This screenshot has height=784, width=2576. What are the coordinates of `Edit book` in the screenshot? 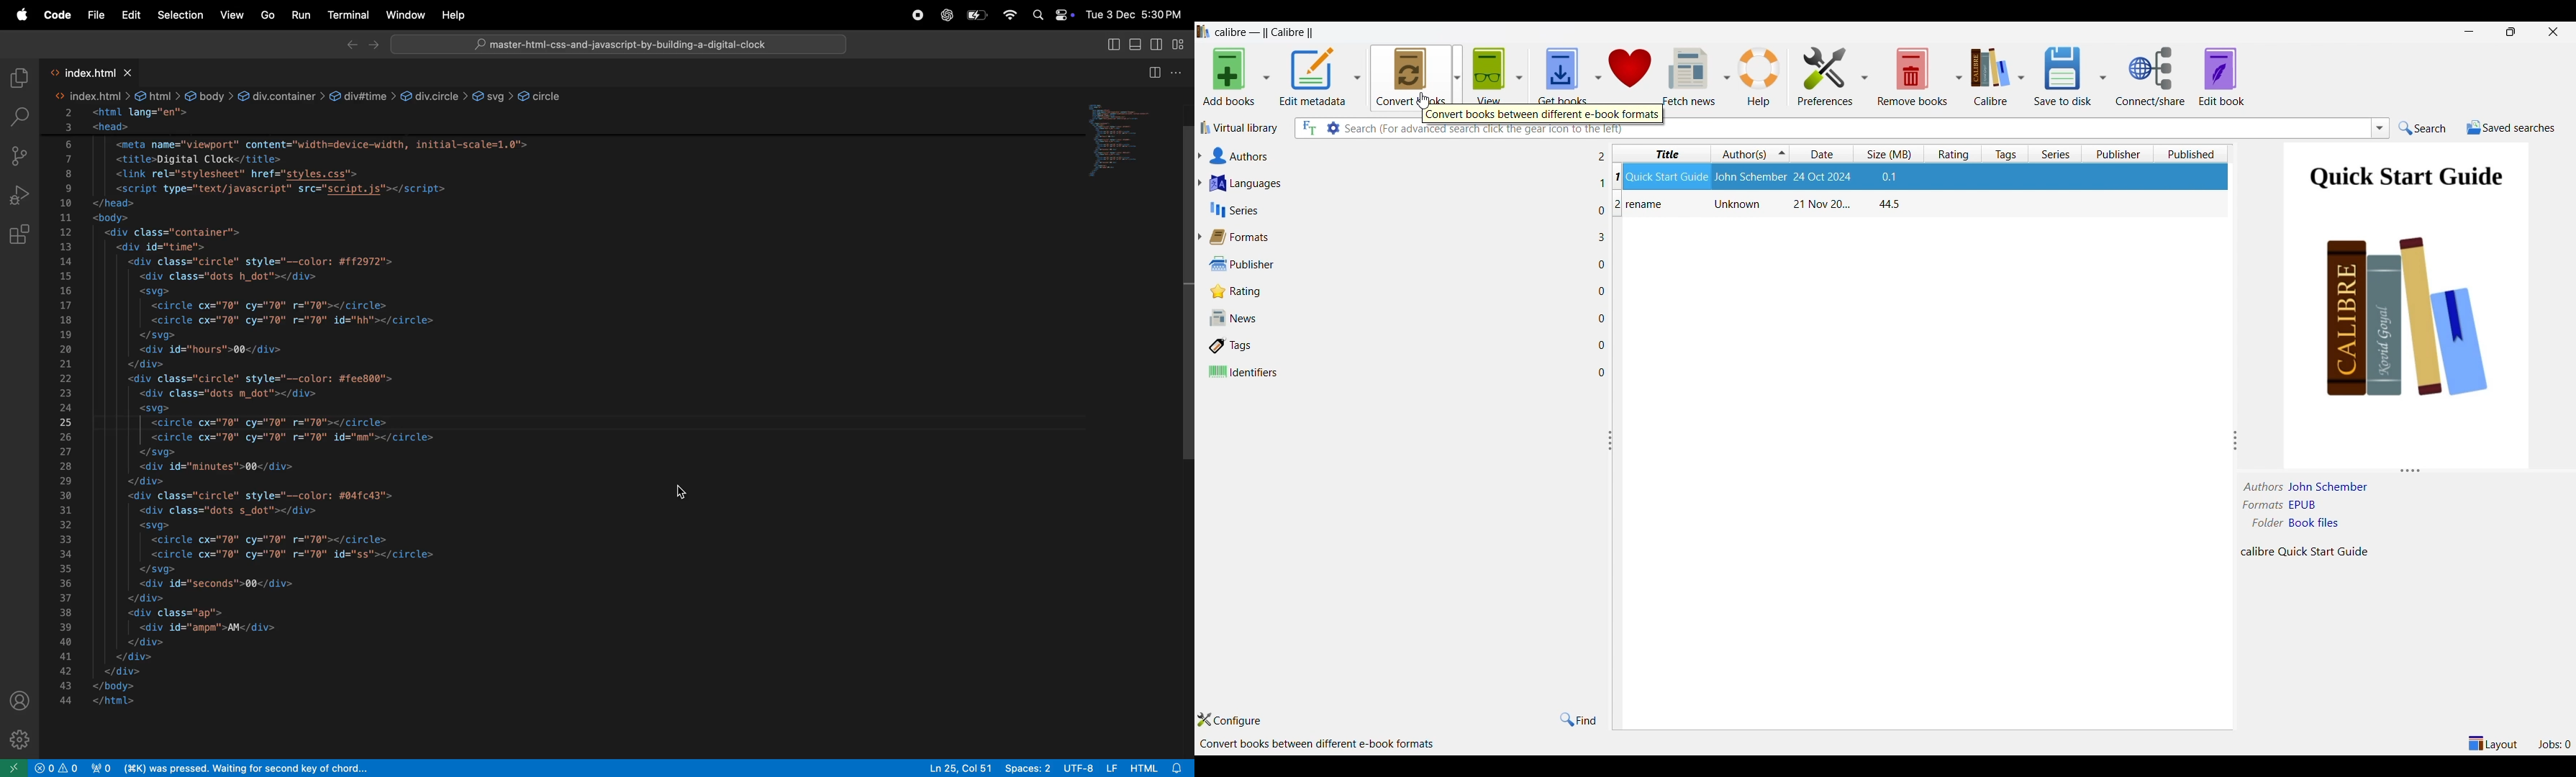 It's located at (2222, 76).